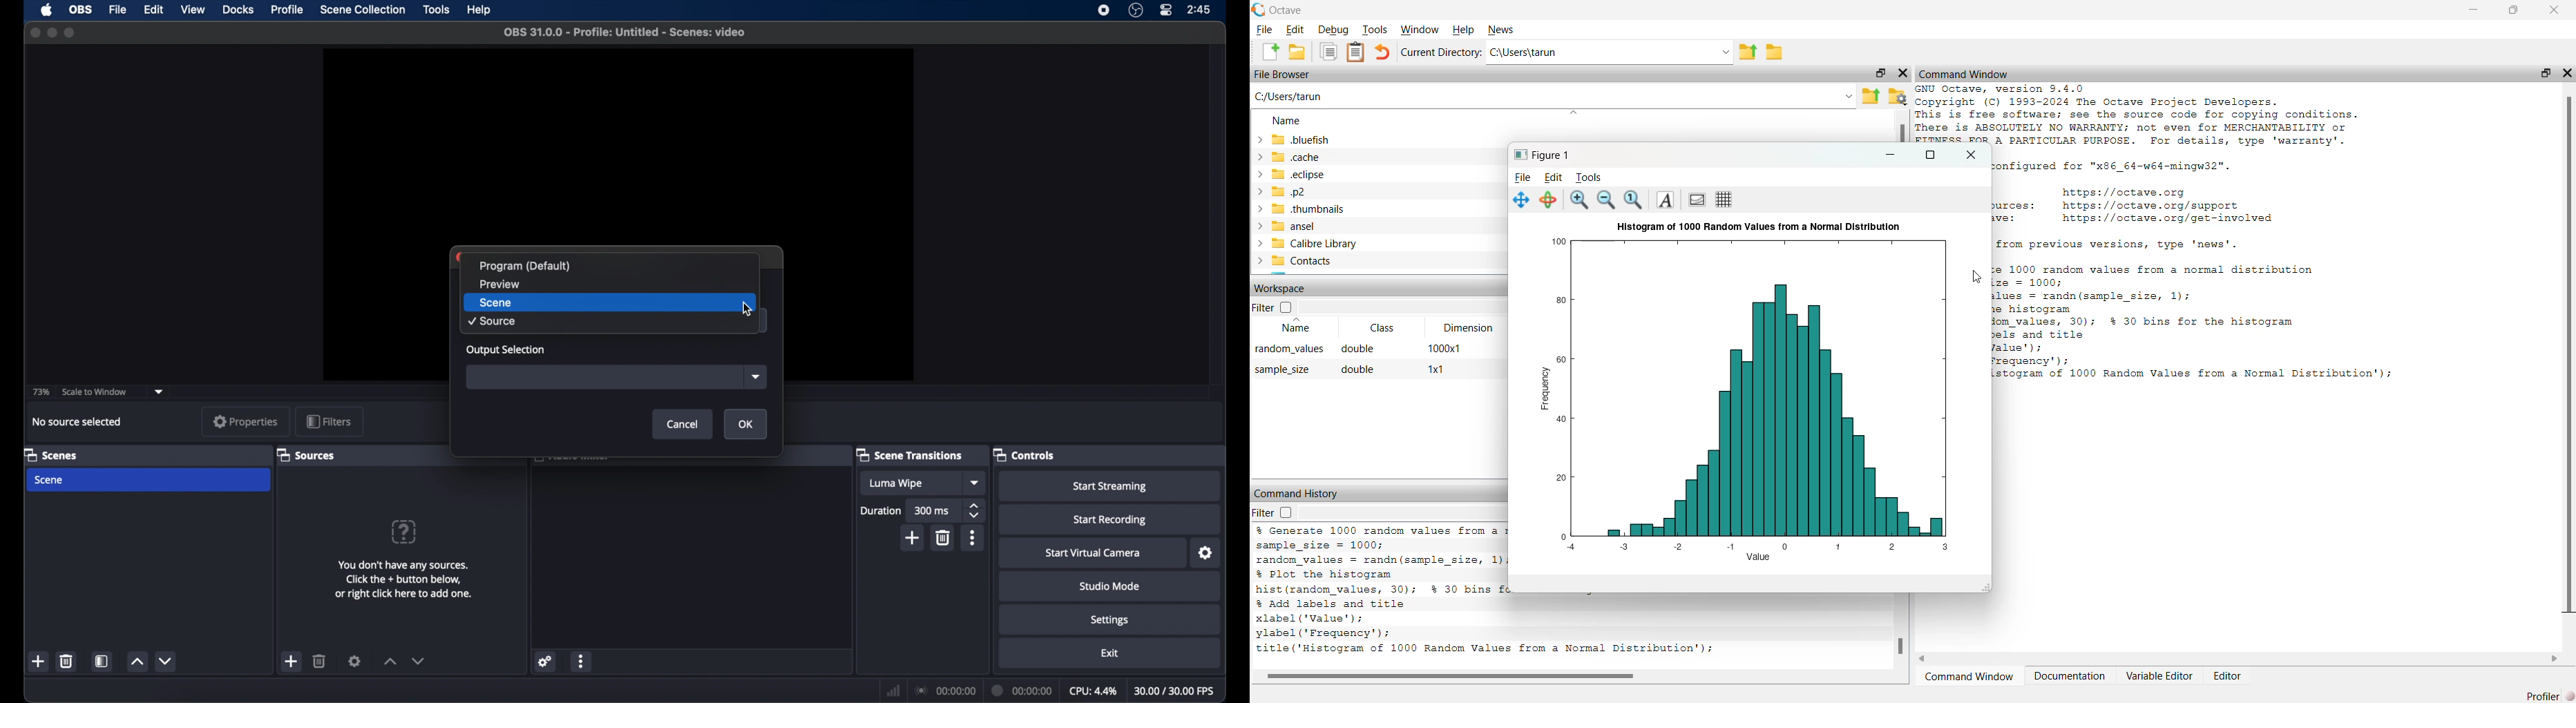 Image resolution: width=2576 pixels, height=728 pixels. What do you see at coordinates (405, 532) in the screenshot?
I see `help` at bounding box center [405, 532].